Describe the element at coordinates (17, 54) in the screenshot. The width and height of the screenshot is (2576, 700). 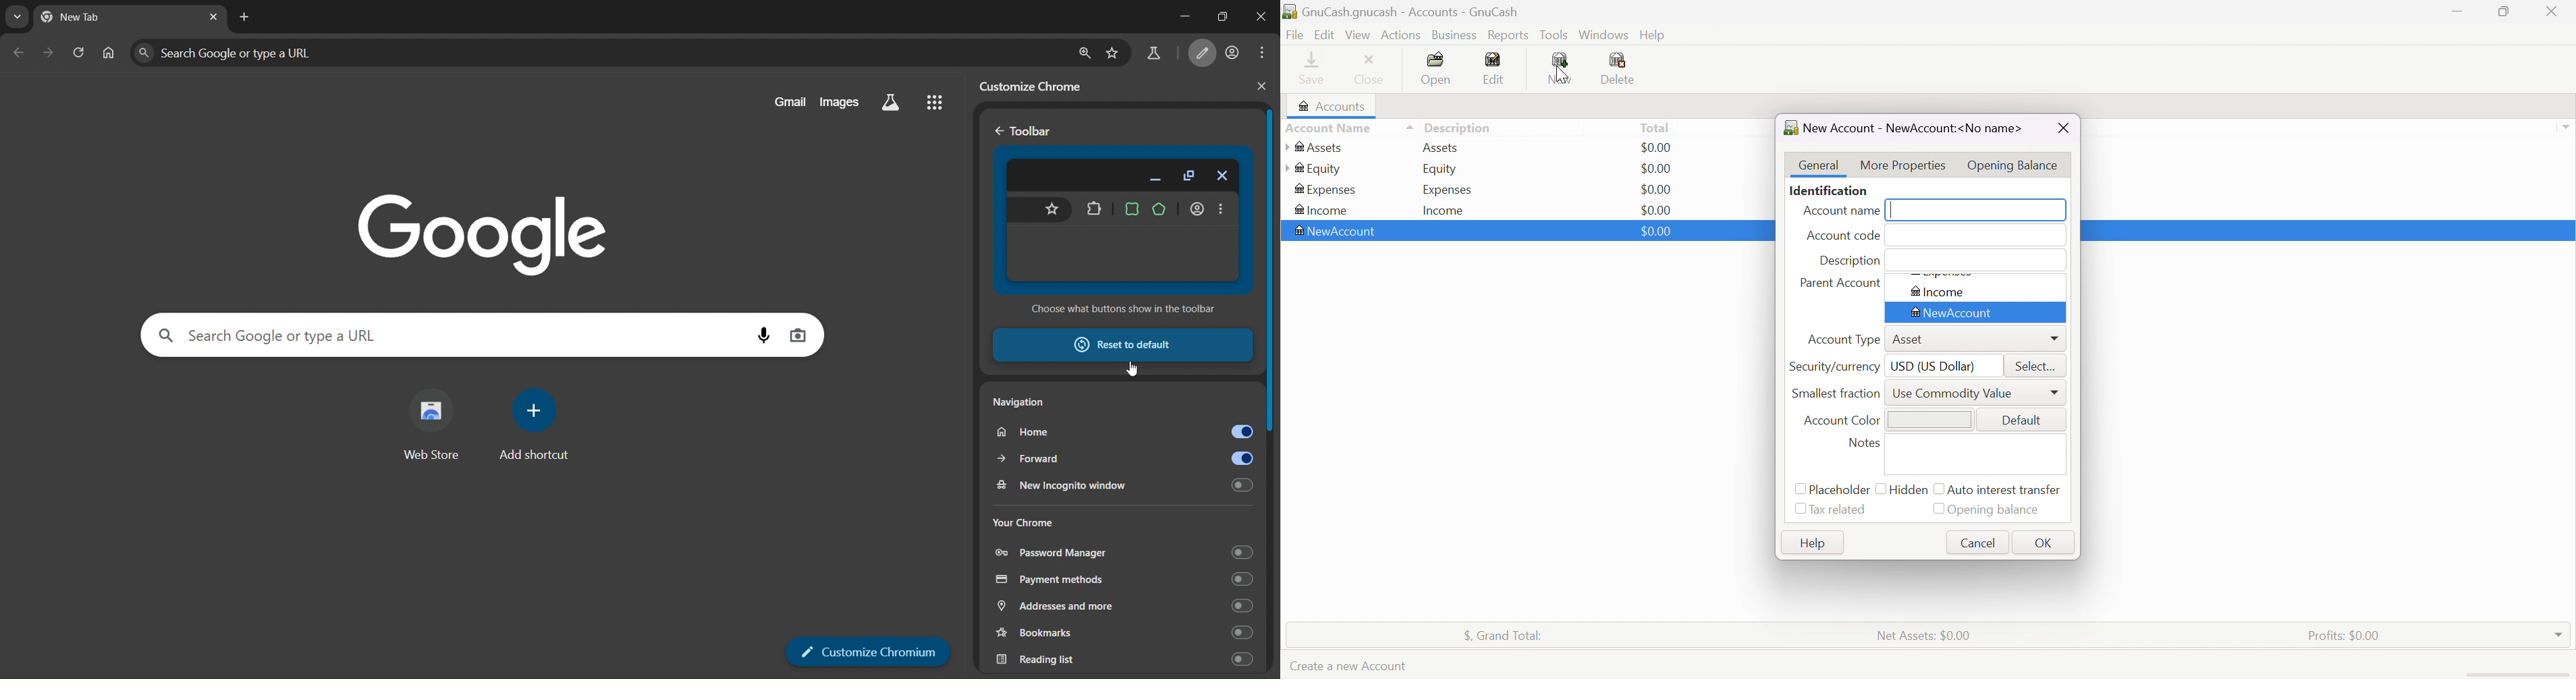
I see `go back one page` at that location.